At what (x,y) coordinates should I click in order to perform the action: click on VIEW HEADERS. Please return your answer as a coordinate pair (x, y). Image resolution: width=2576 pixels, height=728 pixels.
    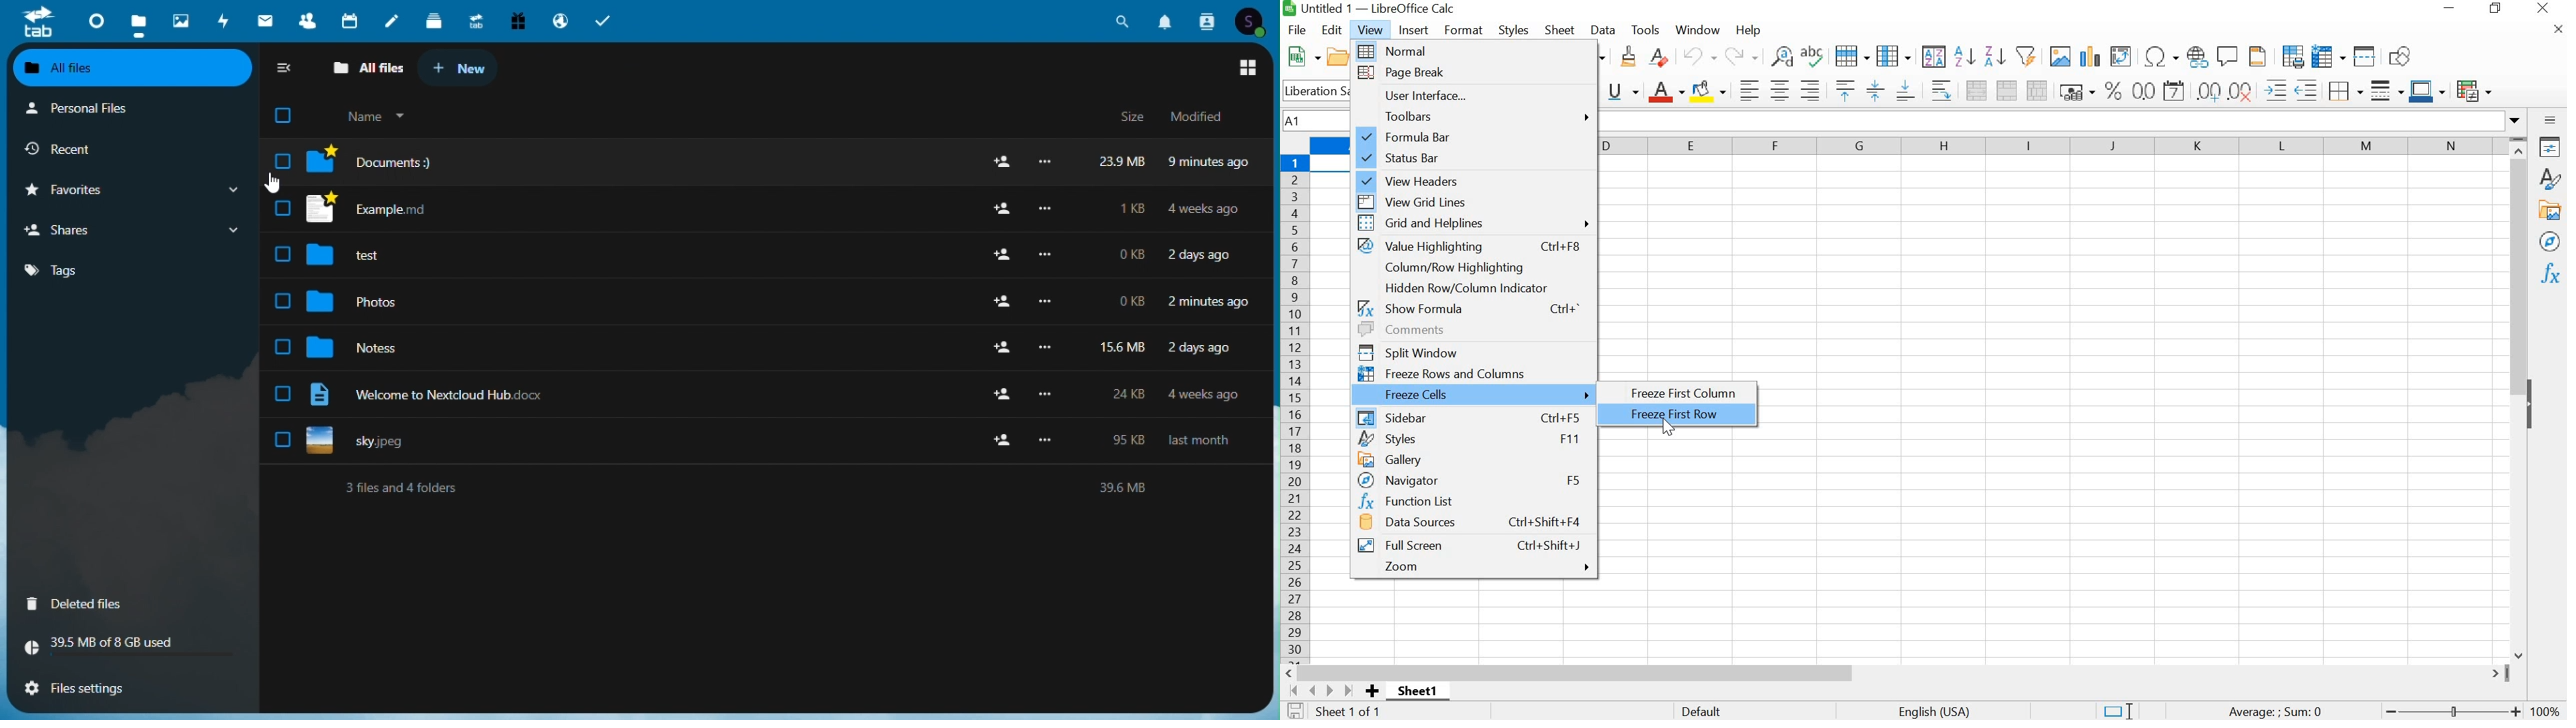
    Looking at the image, I should click on (1475, 178).